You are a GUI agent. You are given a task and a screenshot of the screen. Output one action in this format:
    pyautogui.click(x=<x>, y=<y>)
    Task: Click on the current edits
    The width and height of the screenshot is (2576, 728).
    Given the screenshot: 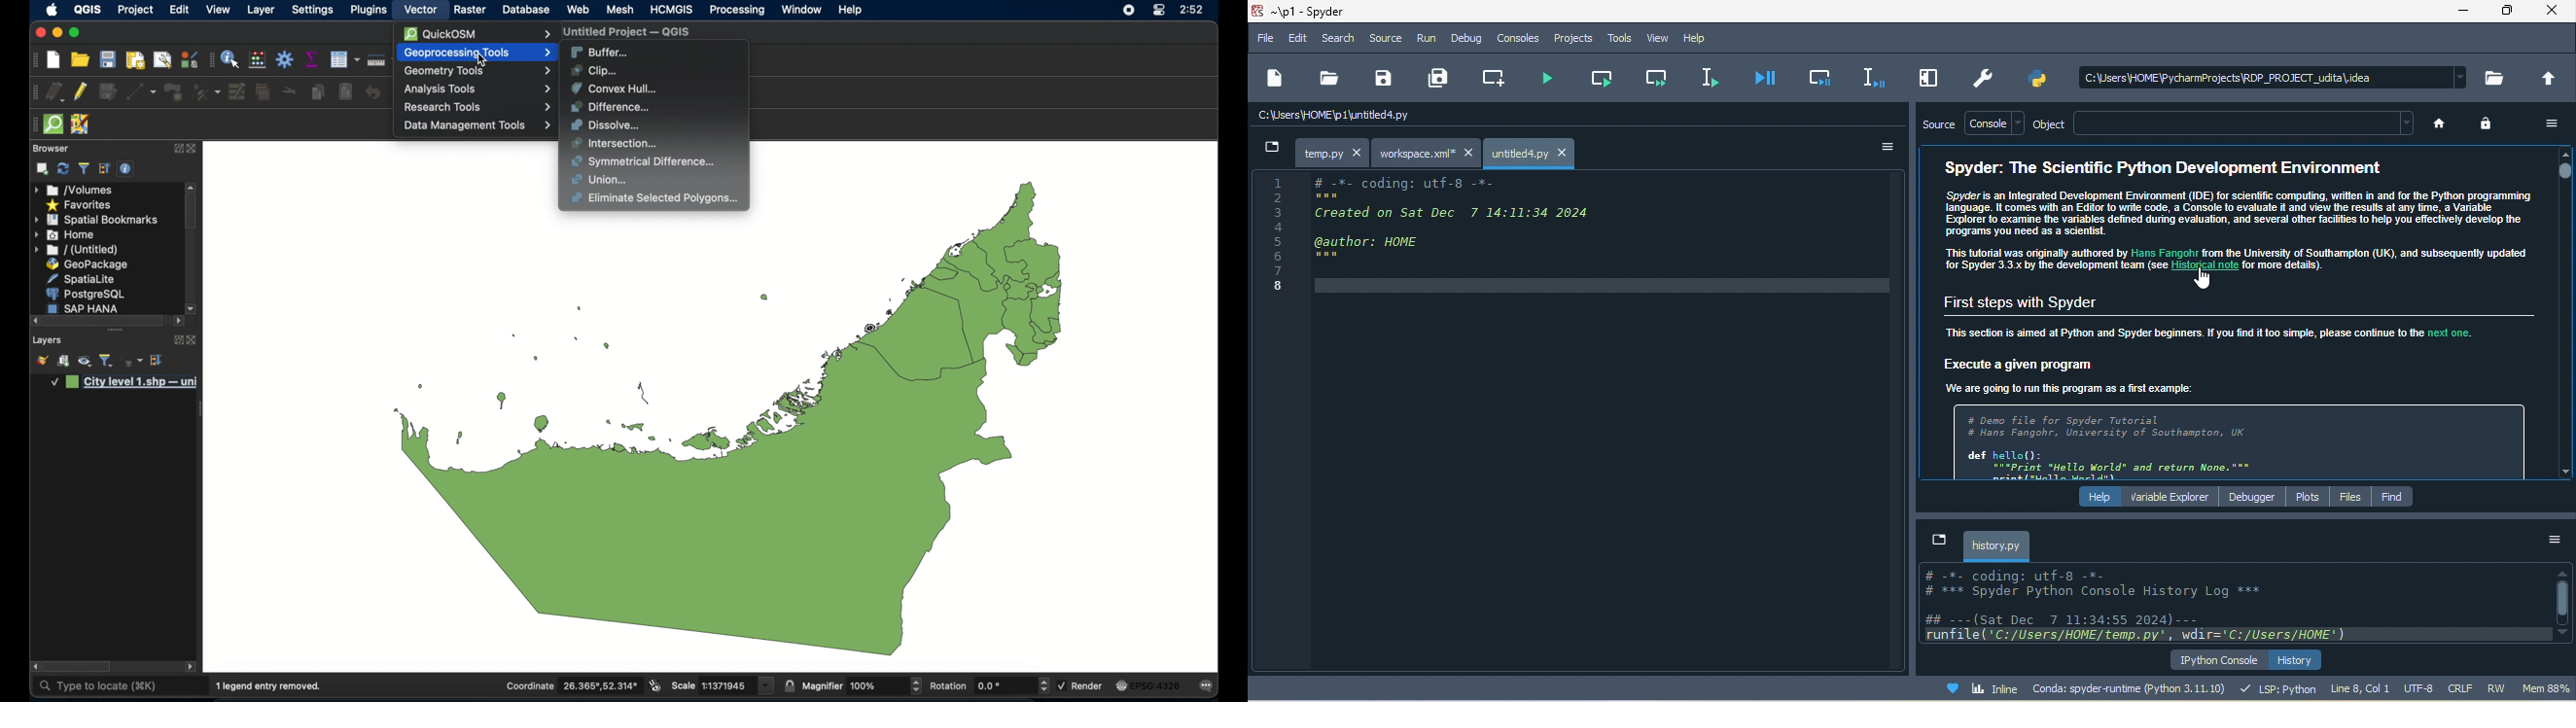 What is the action you would take?
    pyautogui.click(x=55, y=92)
    